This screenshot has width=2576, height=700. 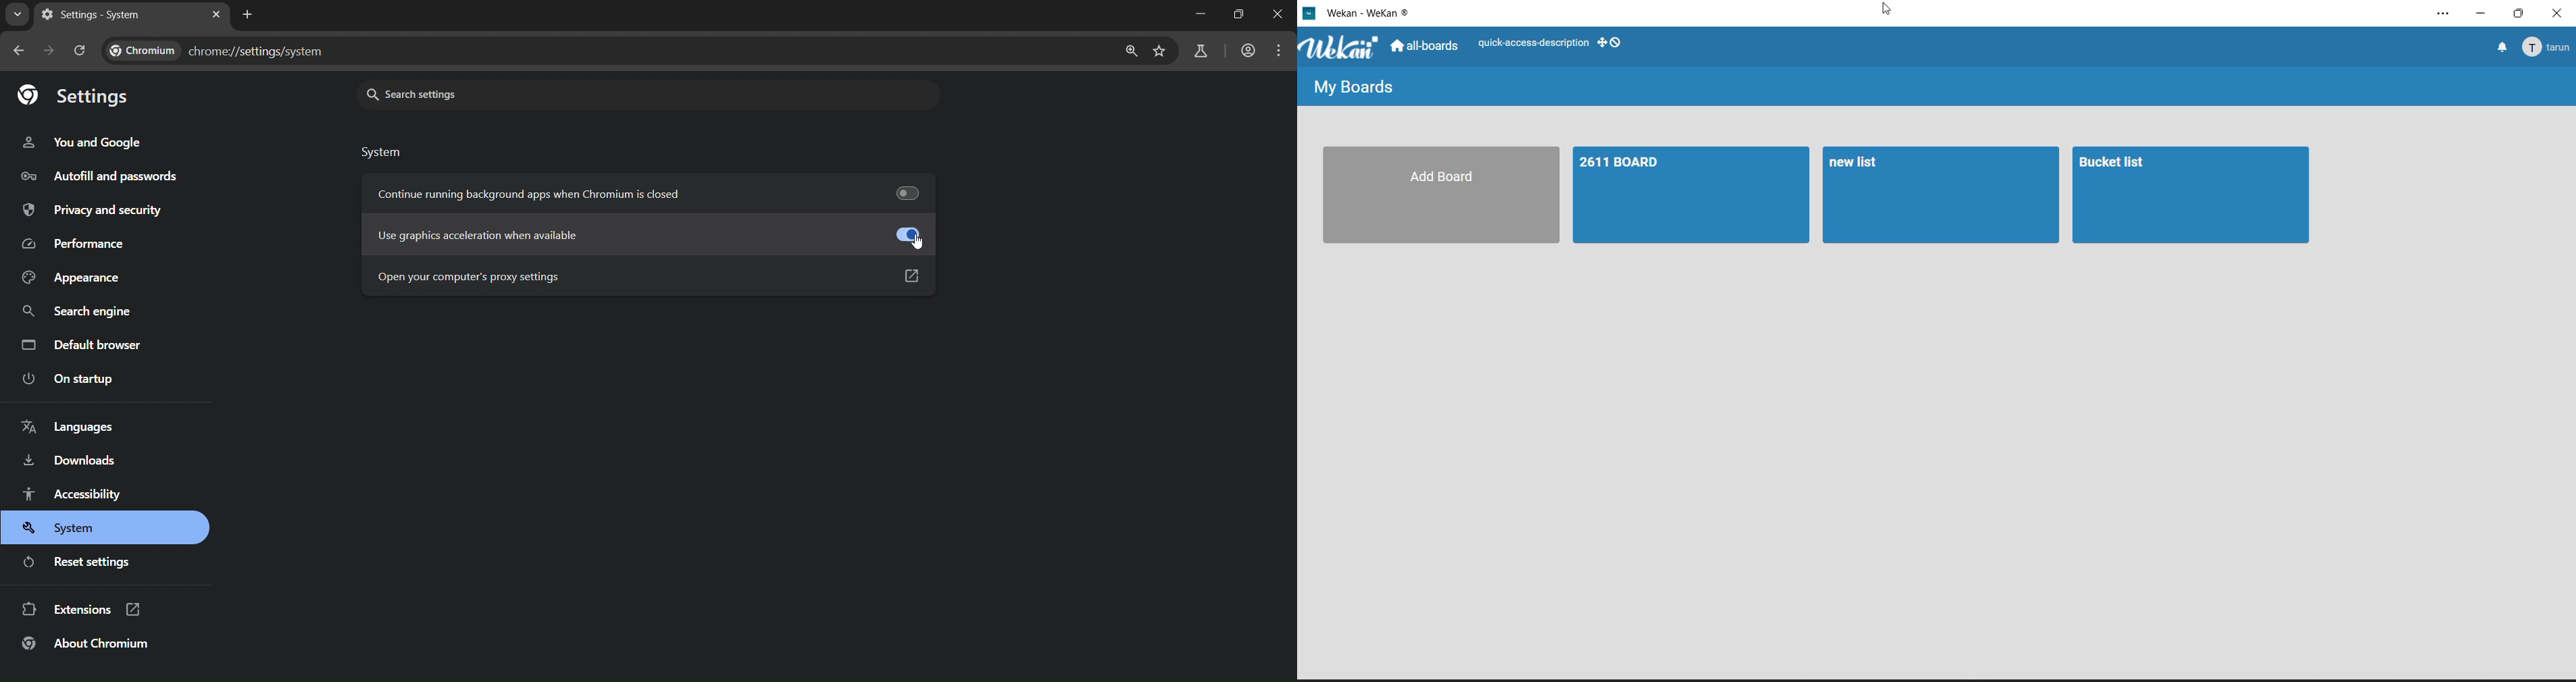 What do you see at coordinates (81, 48) in the screenshot?
I see `reload page` at bounding box center [81, 48].